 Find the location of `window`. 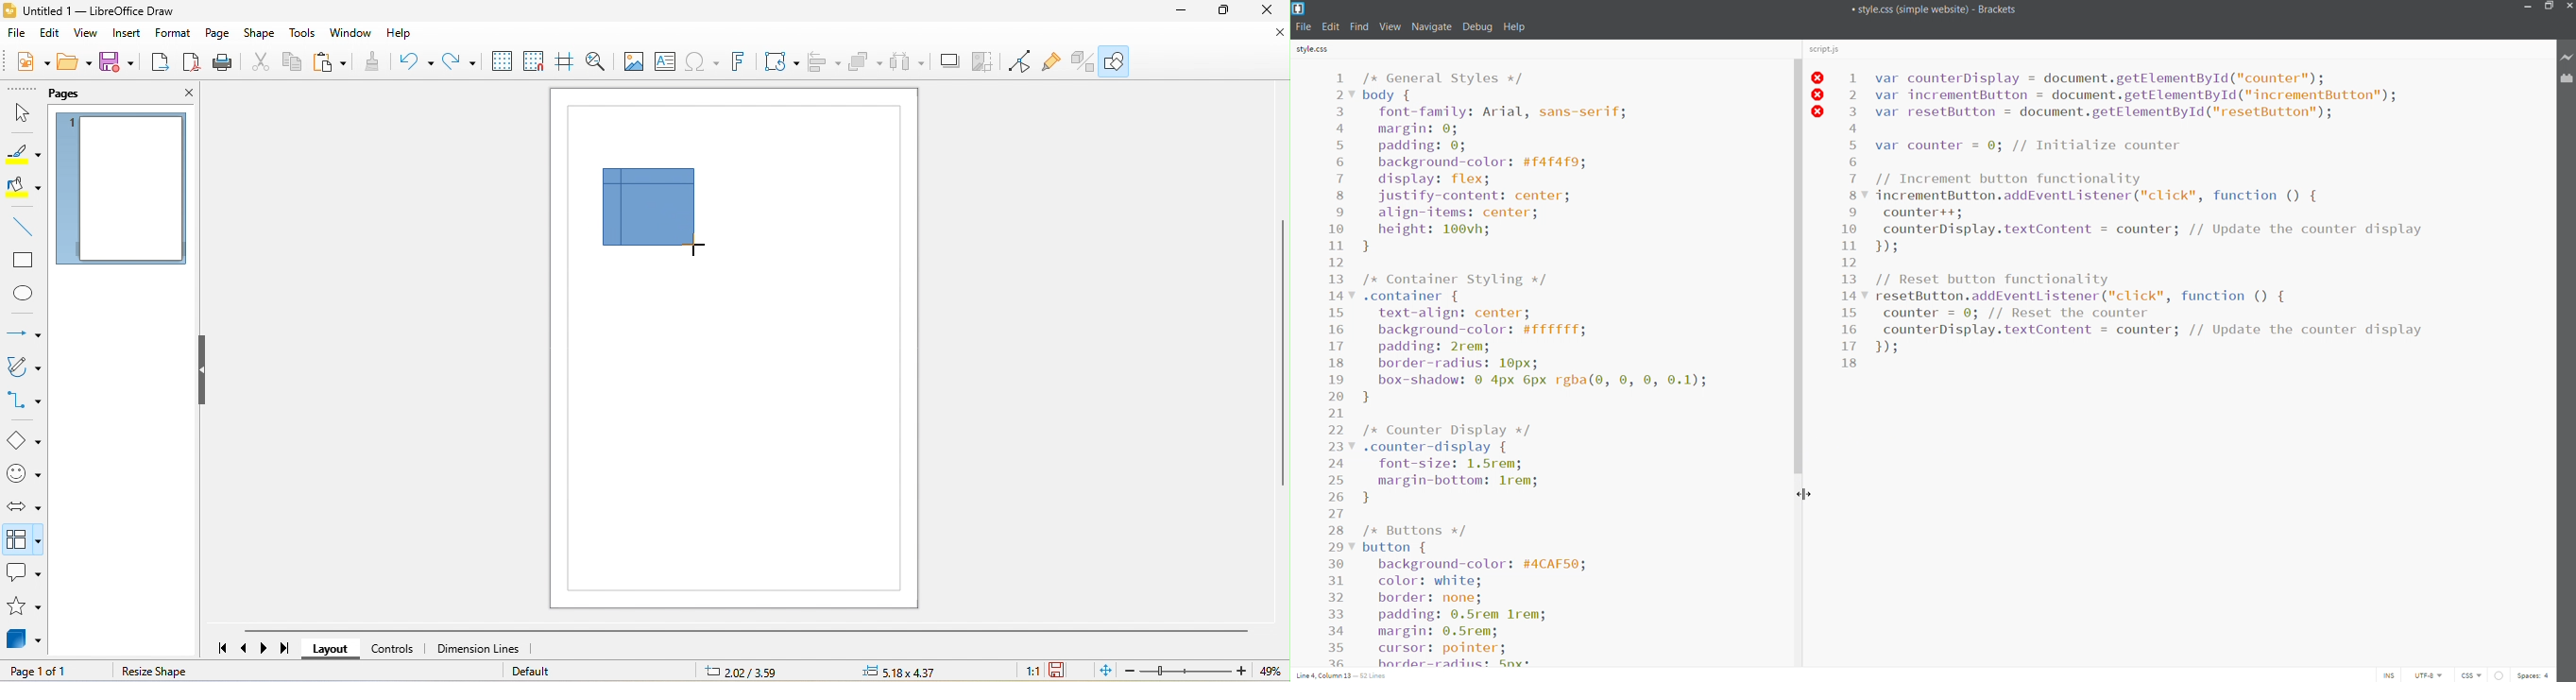

window is located at coordinates (352, 36).